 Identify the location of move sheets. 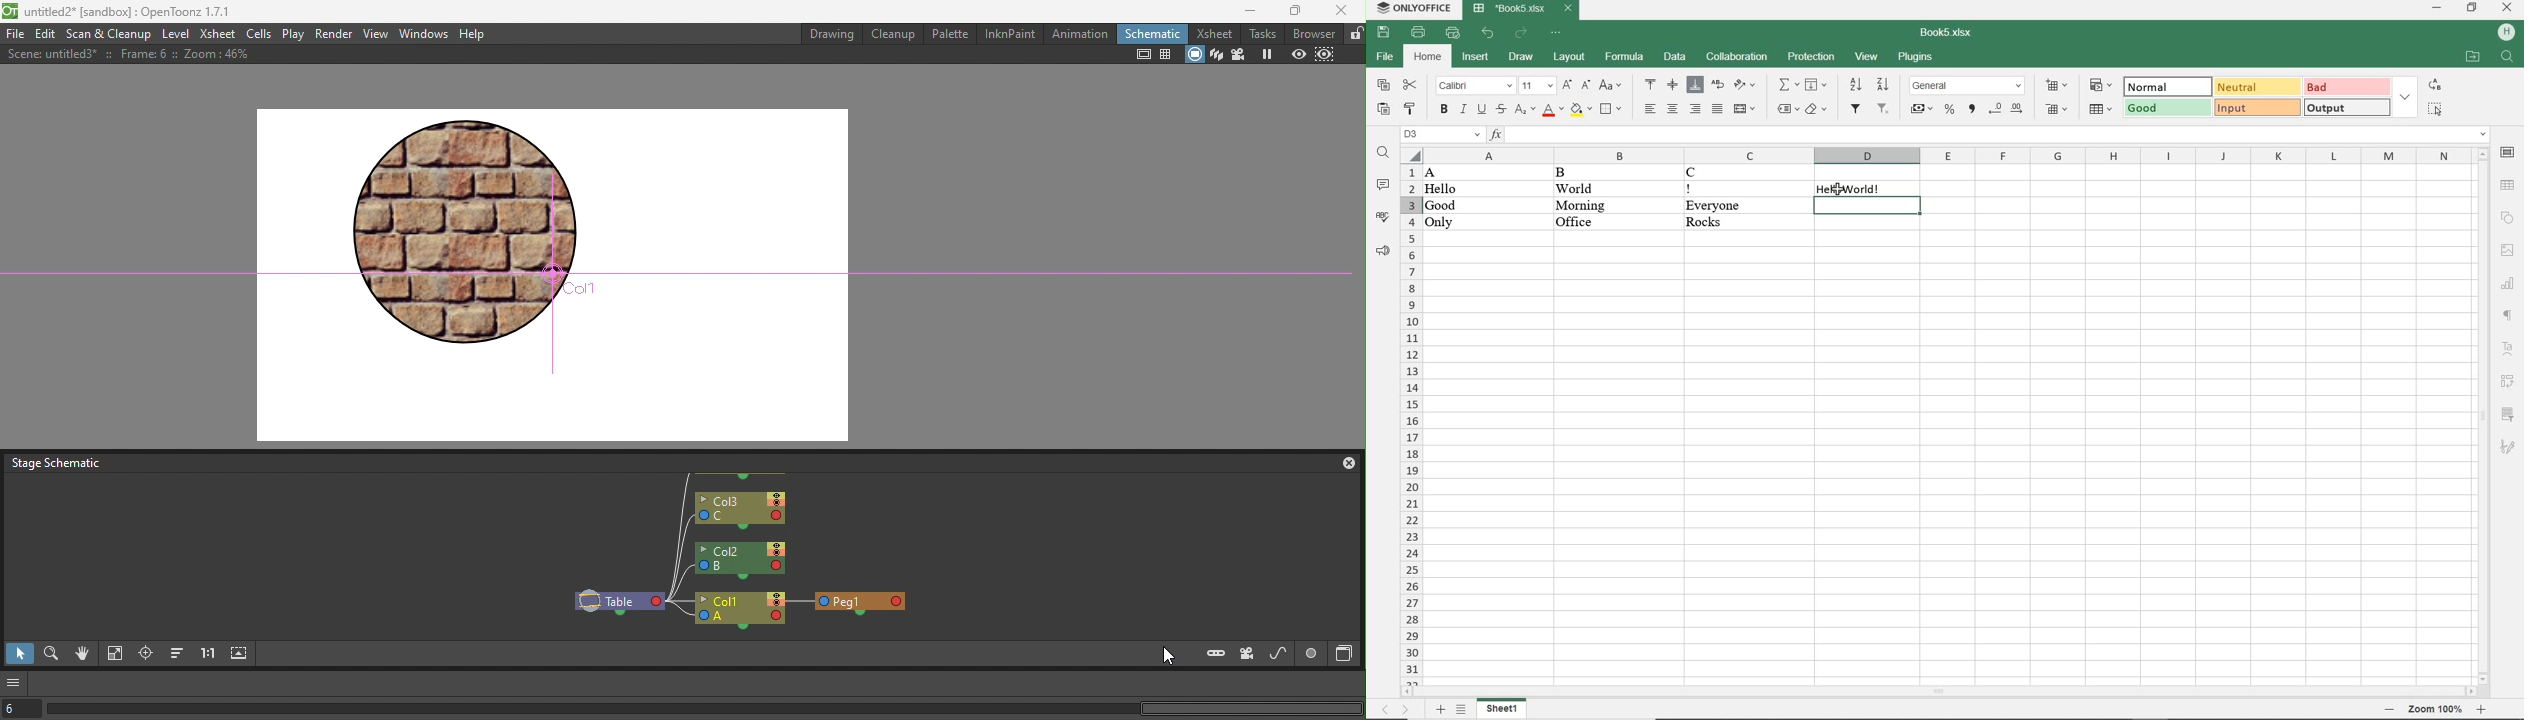
(1398, 708).